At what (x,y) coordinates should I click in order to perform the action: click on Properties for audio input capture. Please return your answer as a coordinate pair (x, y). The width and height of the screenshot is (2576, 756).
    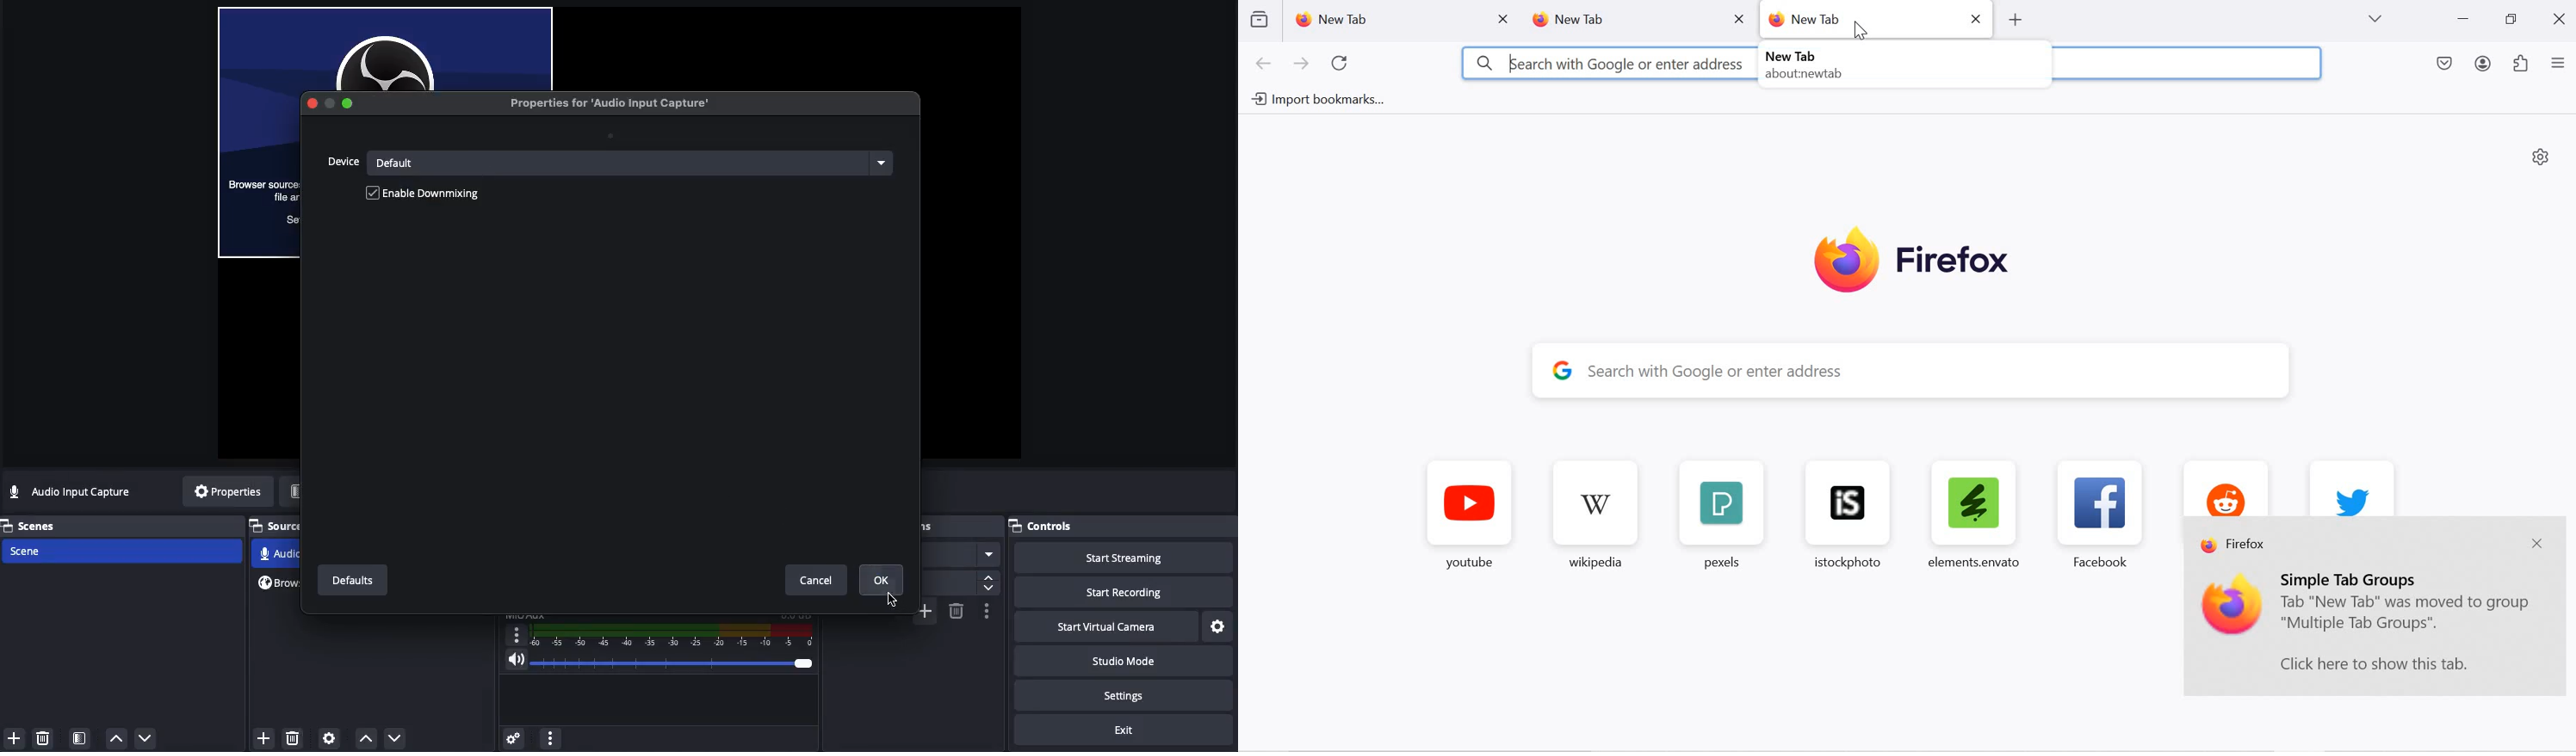
    Looking at the image, I should click on (611, 102).